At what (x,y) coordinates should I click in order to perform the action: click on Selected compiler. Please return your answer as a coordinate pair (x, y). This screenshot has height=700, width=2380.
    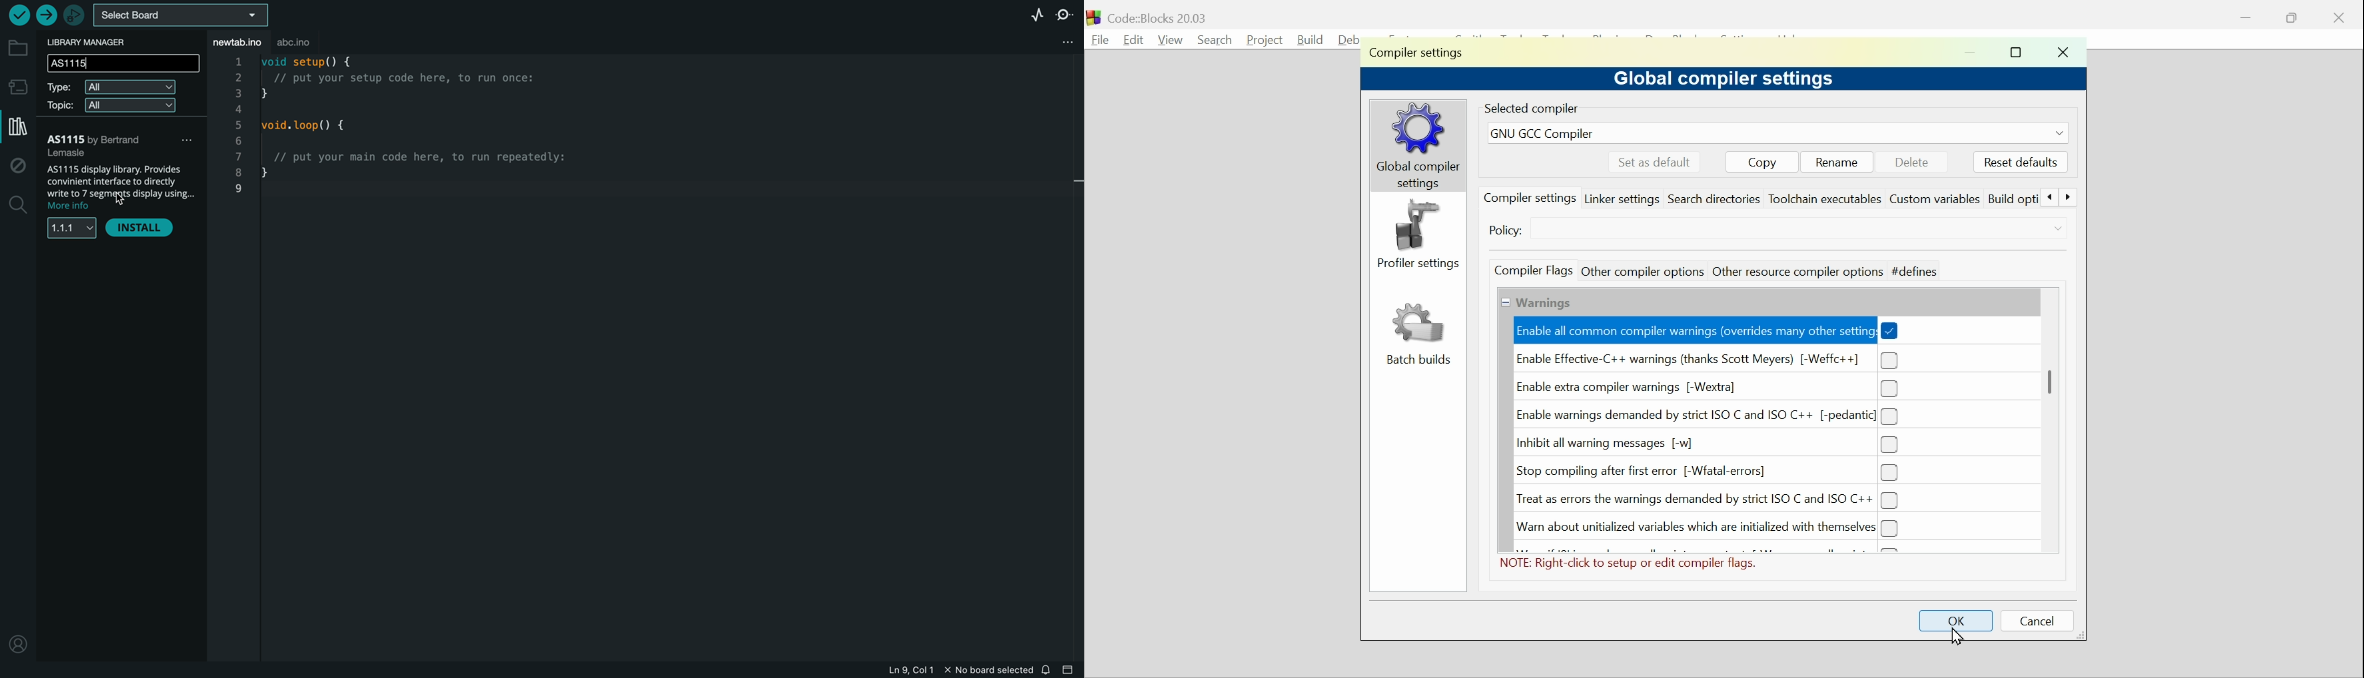
    Looking at the image, I should click on (1538, 109).